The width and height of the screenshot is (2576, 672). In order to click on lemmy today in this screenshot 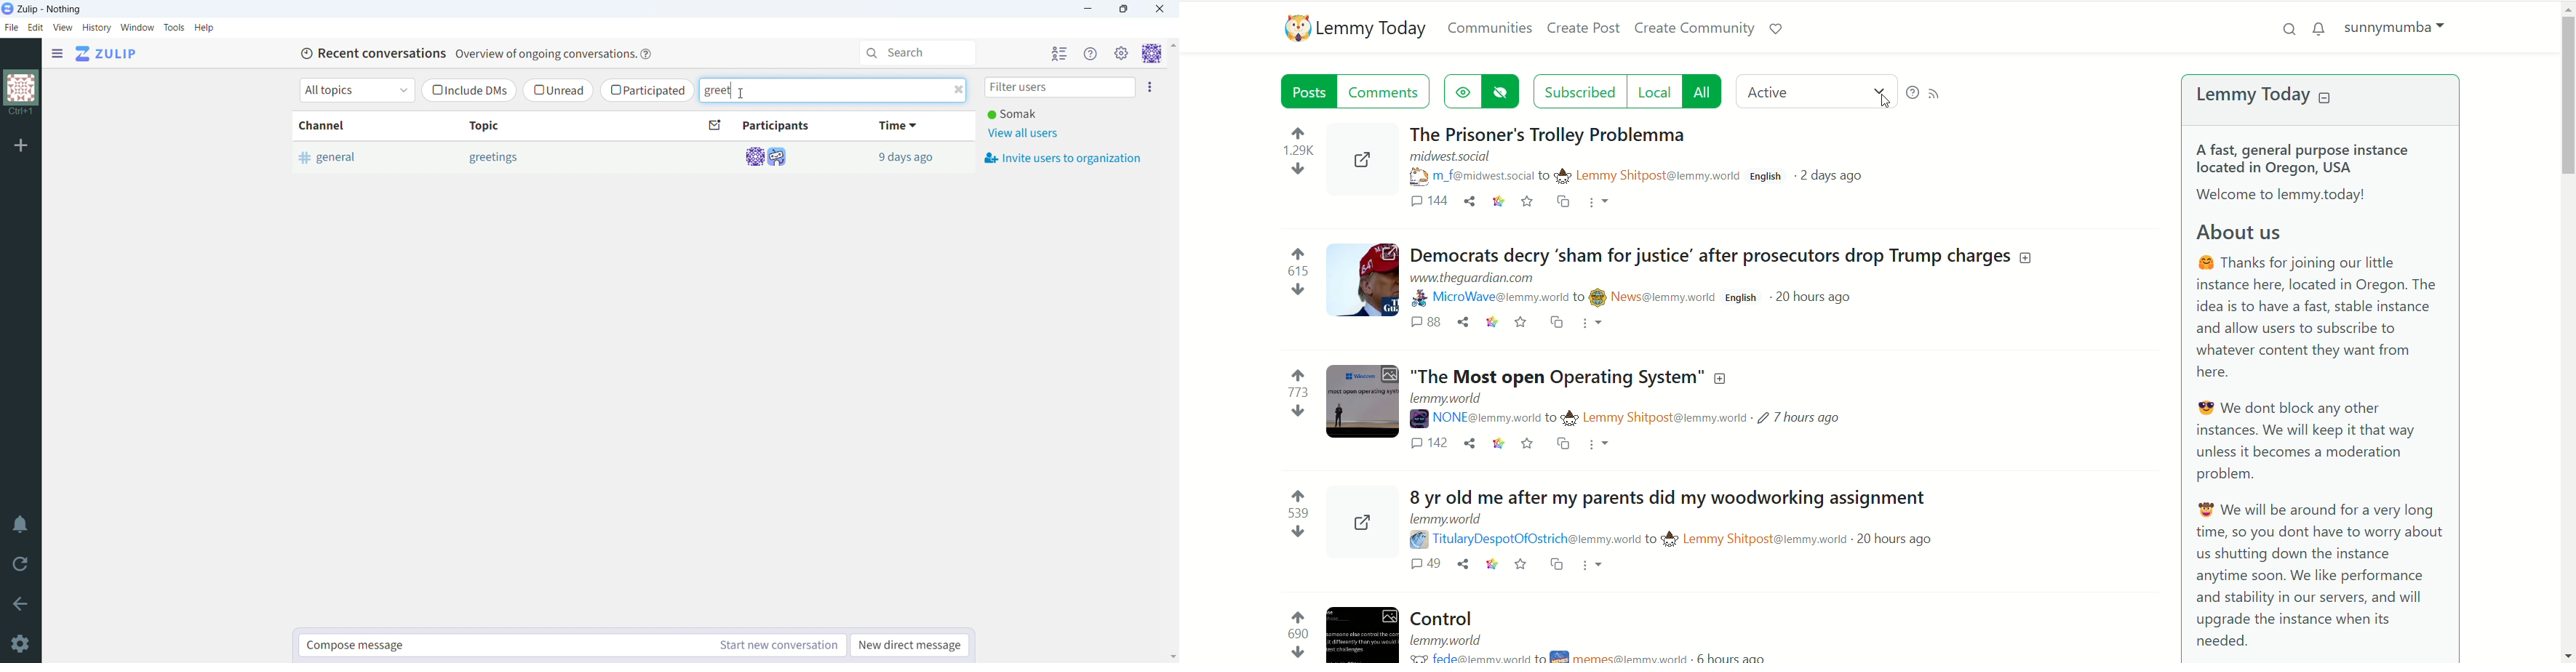, I will do `click(2267, 95)`.